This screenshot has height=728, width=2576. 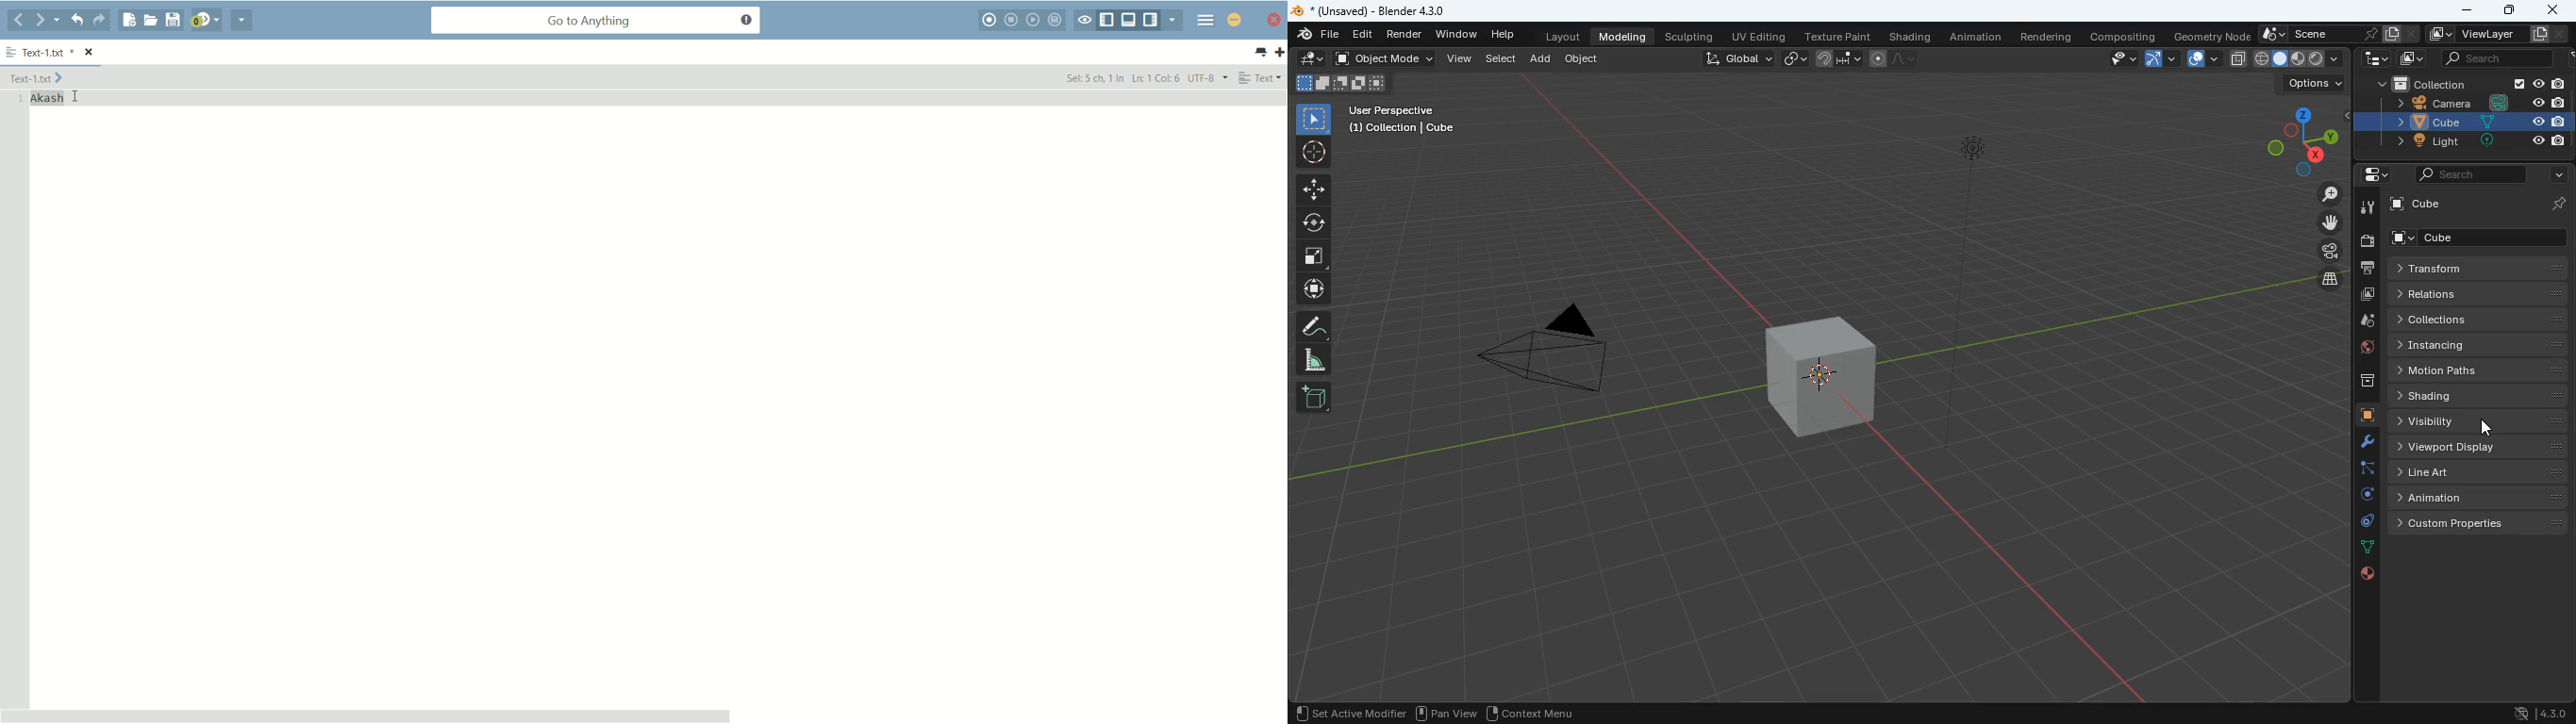 What do you see at coordinates (2495, 59) in the screenshot?
I see `search` at bounding box center [2495, 59].